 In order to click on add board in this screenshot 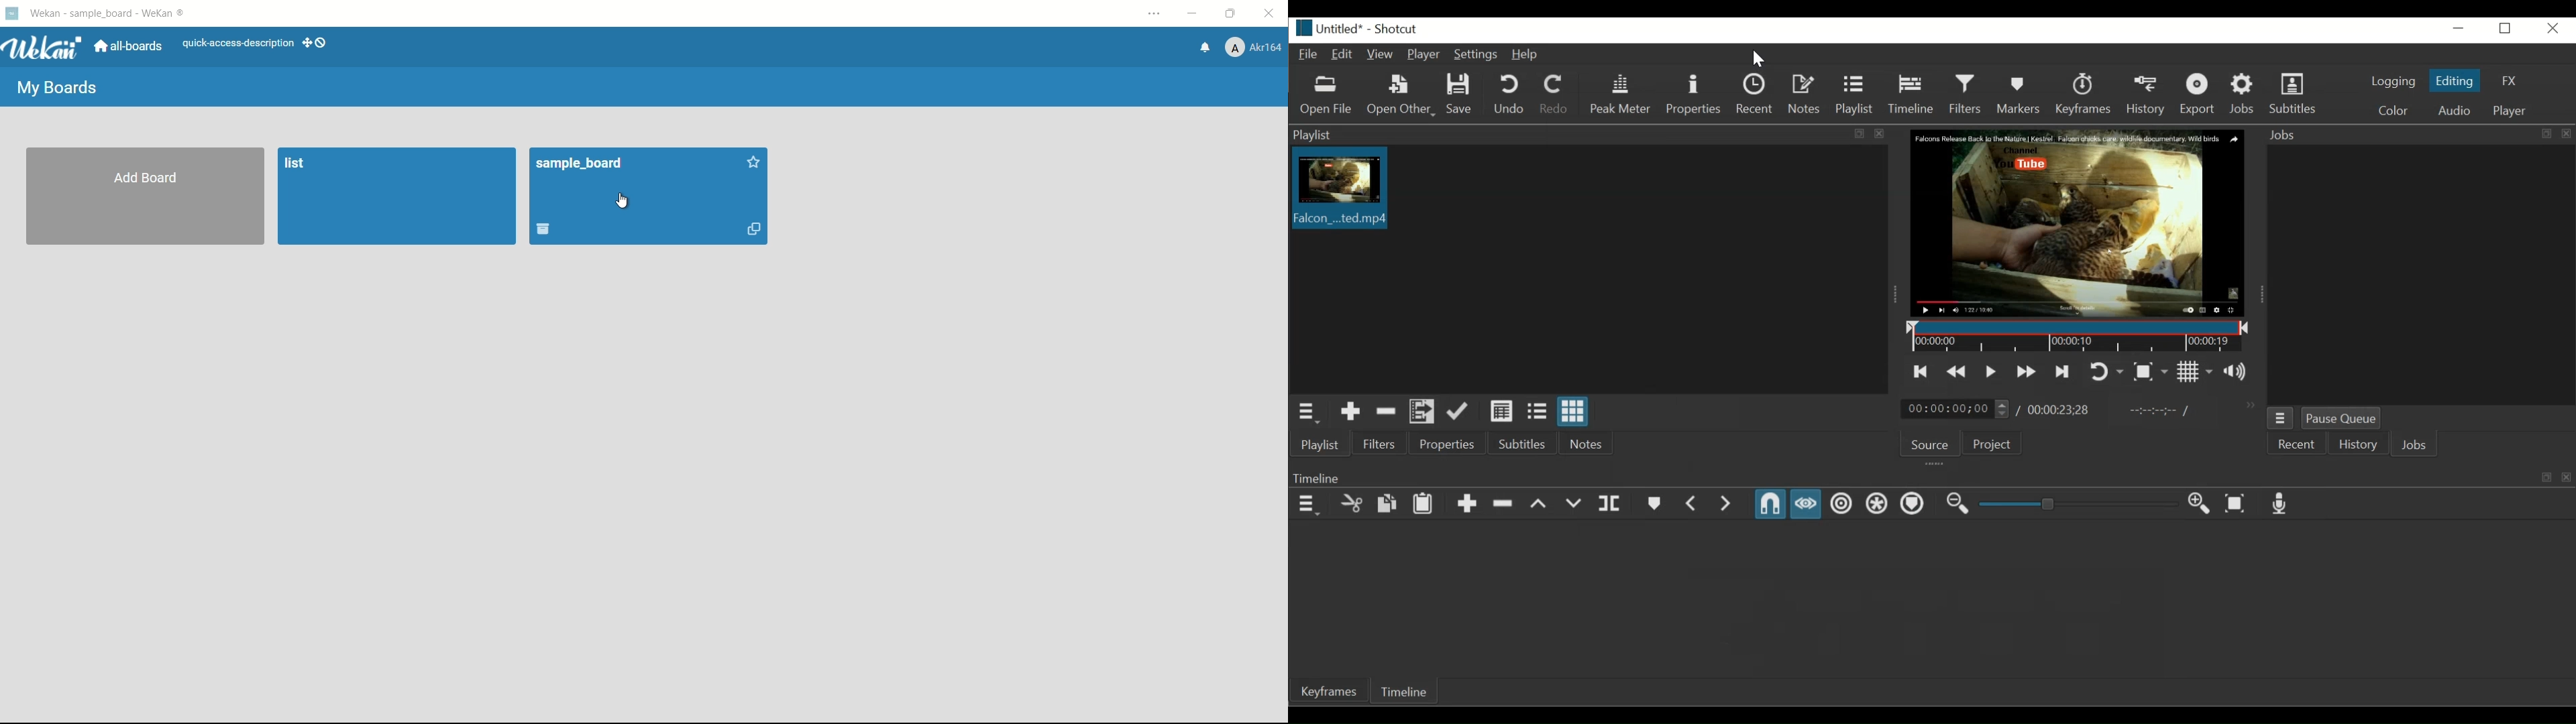, I will do `click(146, 196)`.